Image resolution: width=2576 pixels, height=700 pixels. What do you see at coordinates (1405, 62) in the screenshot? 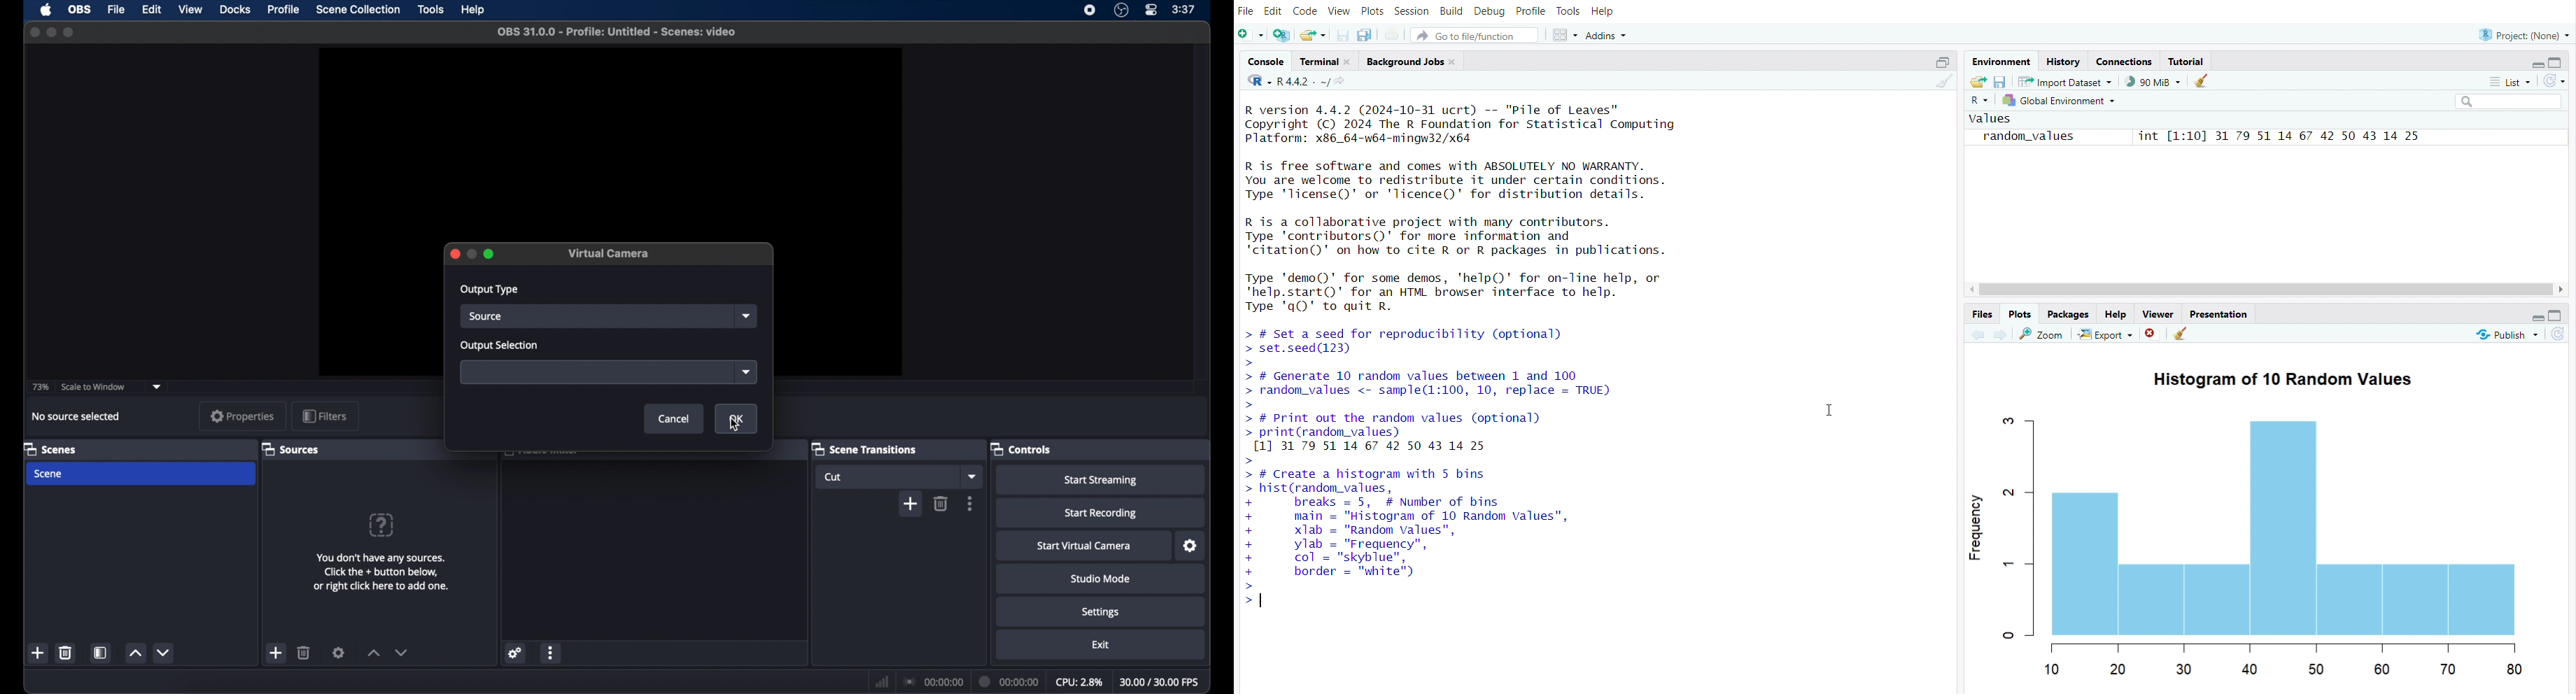
I see `background jobs` at bounding box center [1405, 62].